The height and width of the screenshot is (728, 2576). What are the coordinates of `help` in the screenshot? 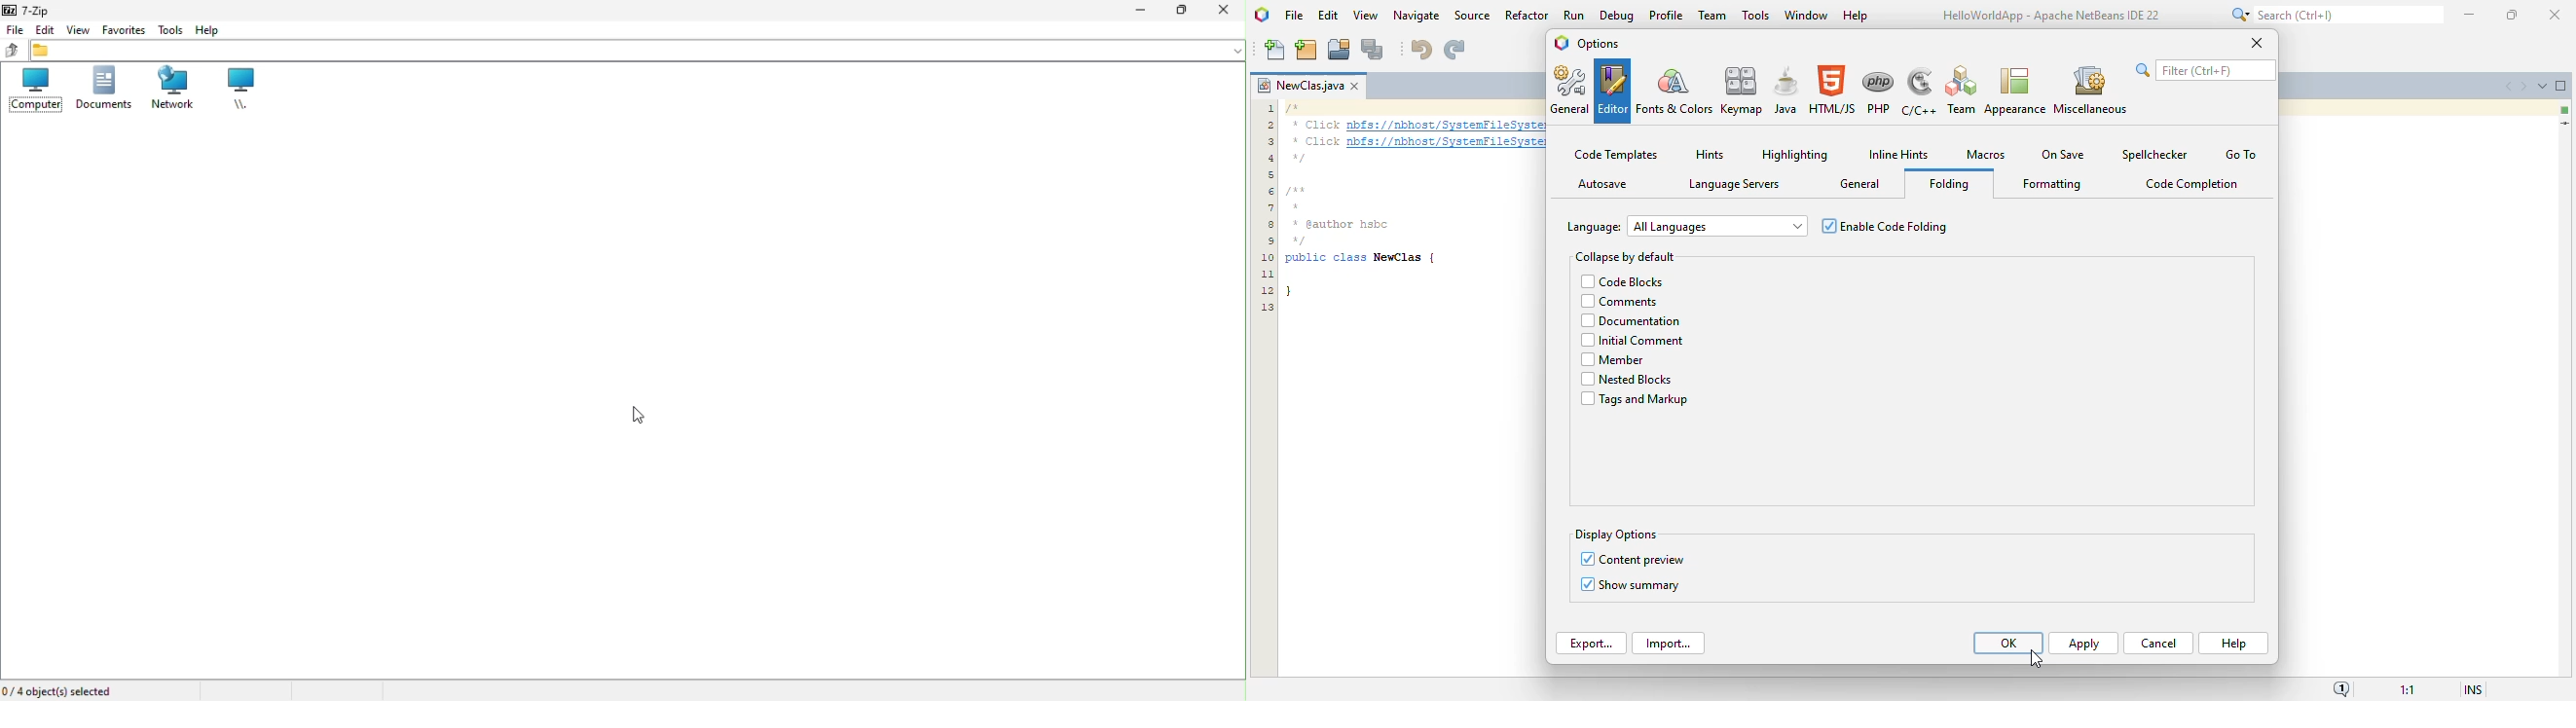 It's located at (1857, 15).